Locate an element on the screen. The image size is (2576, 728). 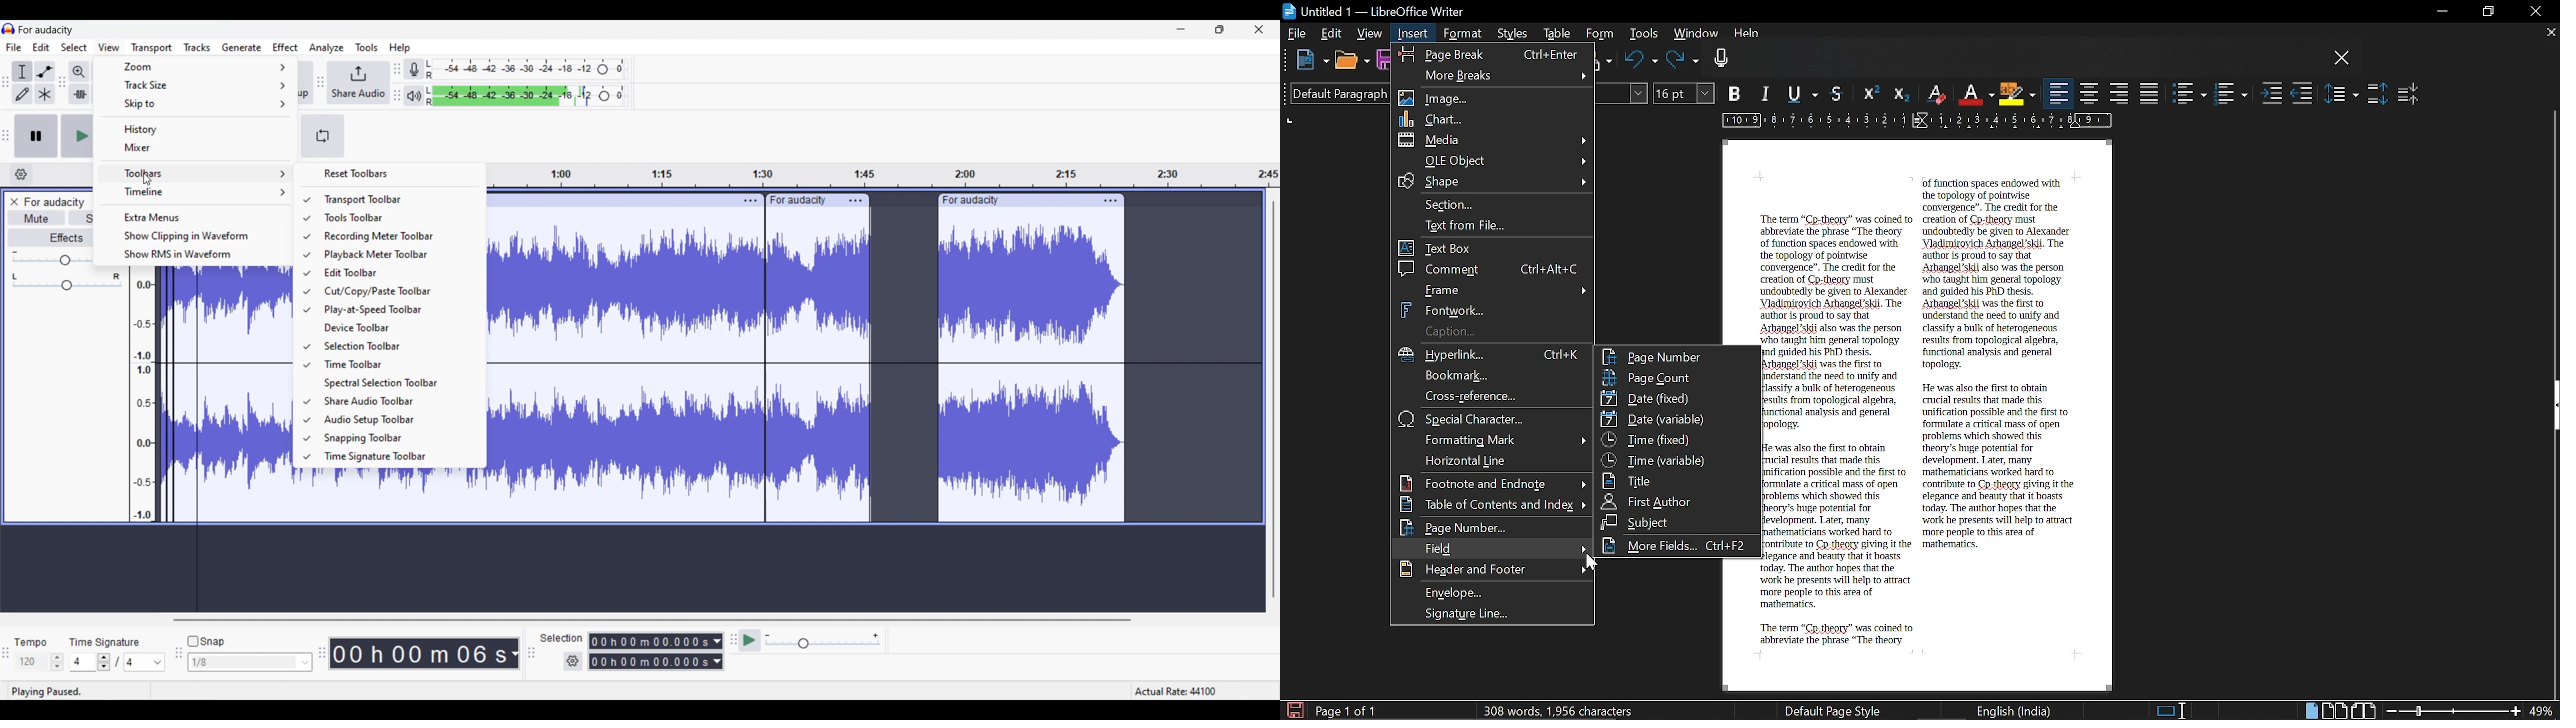
Play at speed toolbar is located at coordinates (396, 310).